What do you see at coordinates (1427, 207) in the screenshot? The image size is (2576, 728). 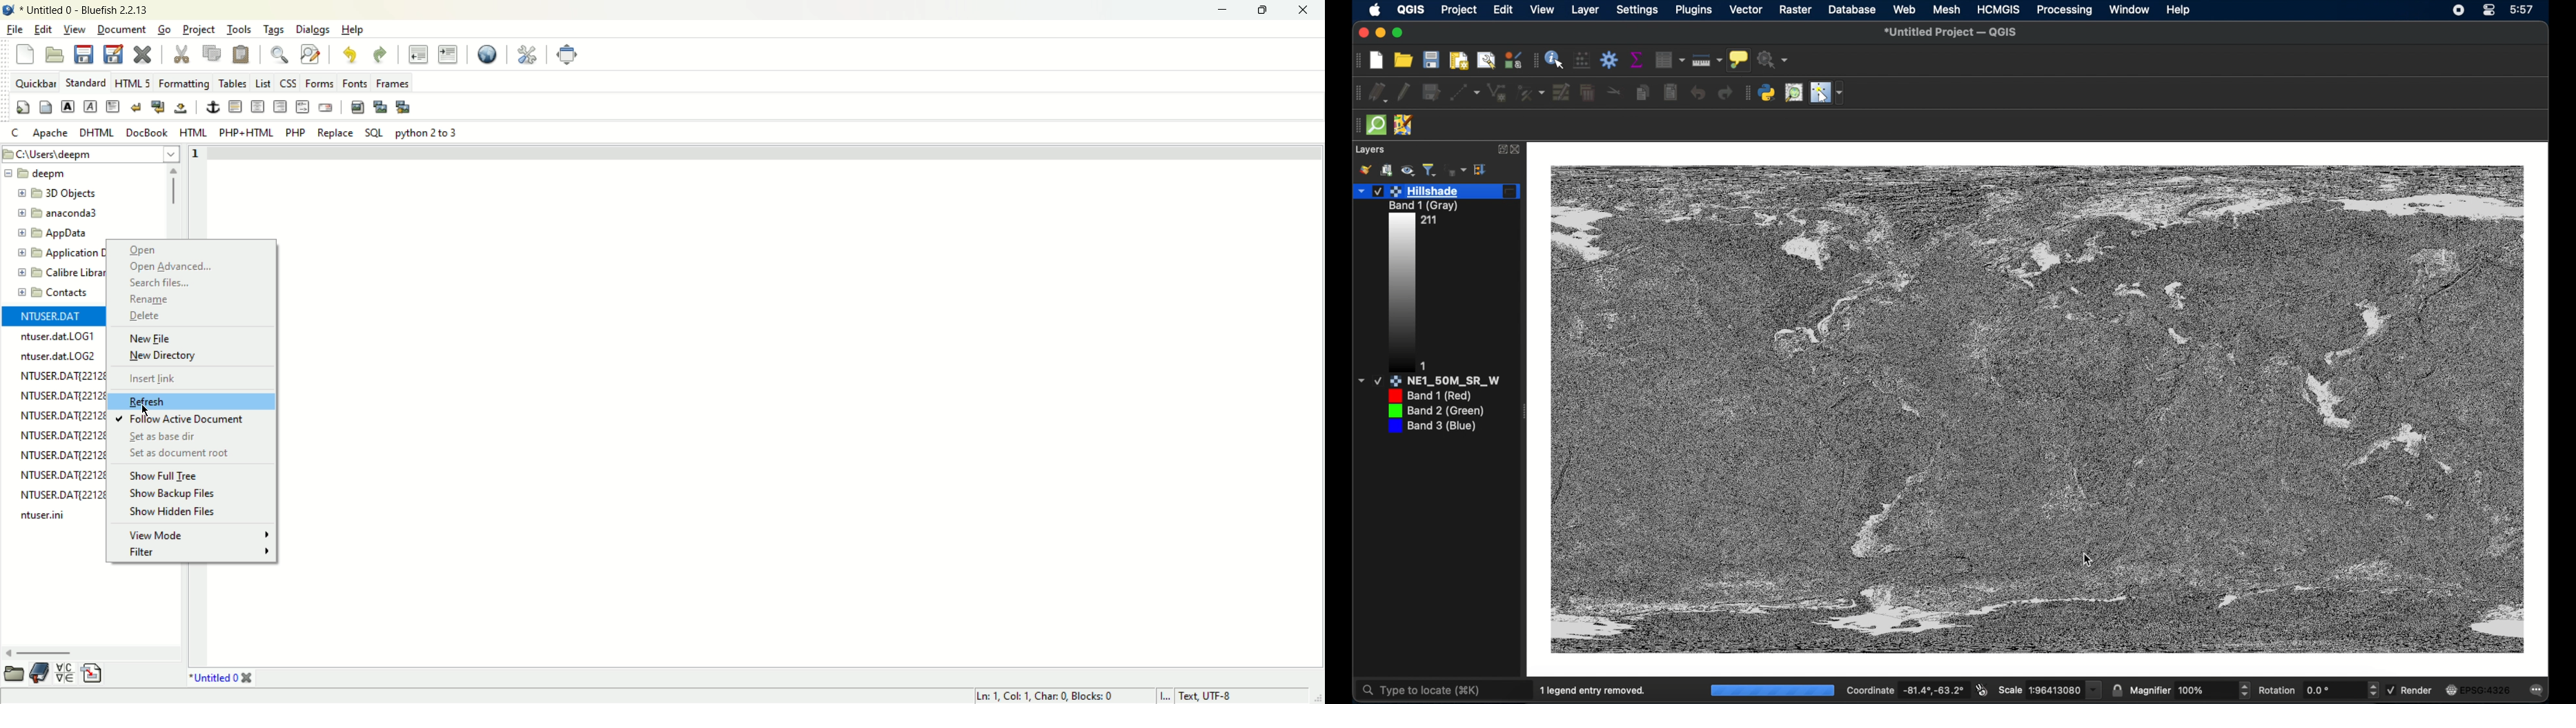 I see `layer 2` at bounding box center [1427, 207].